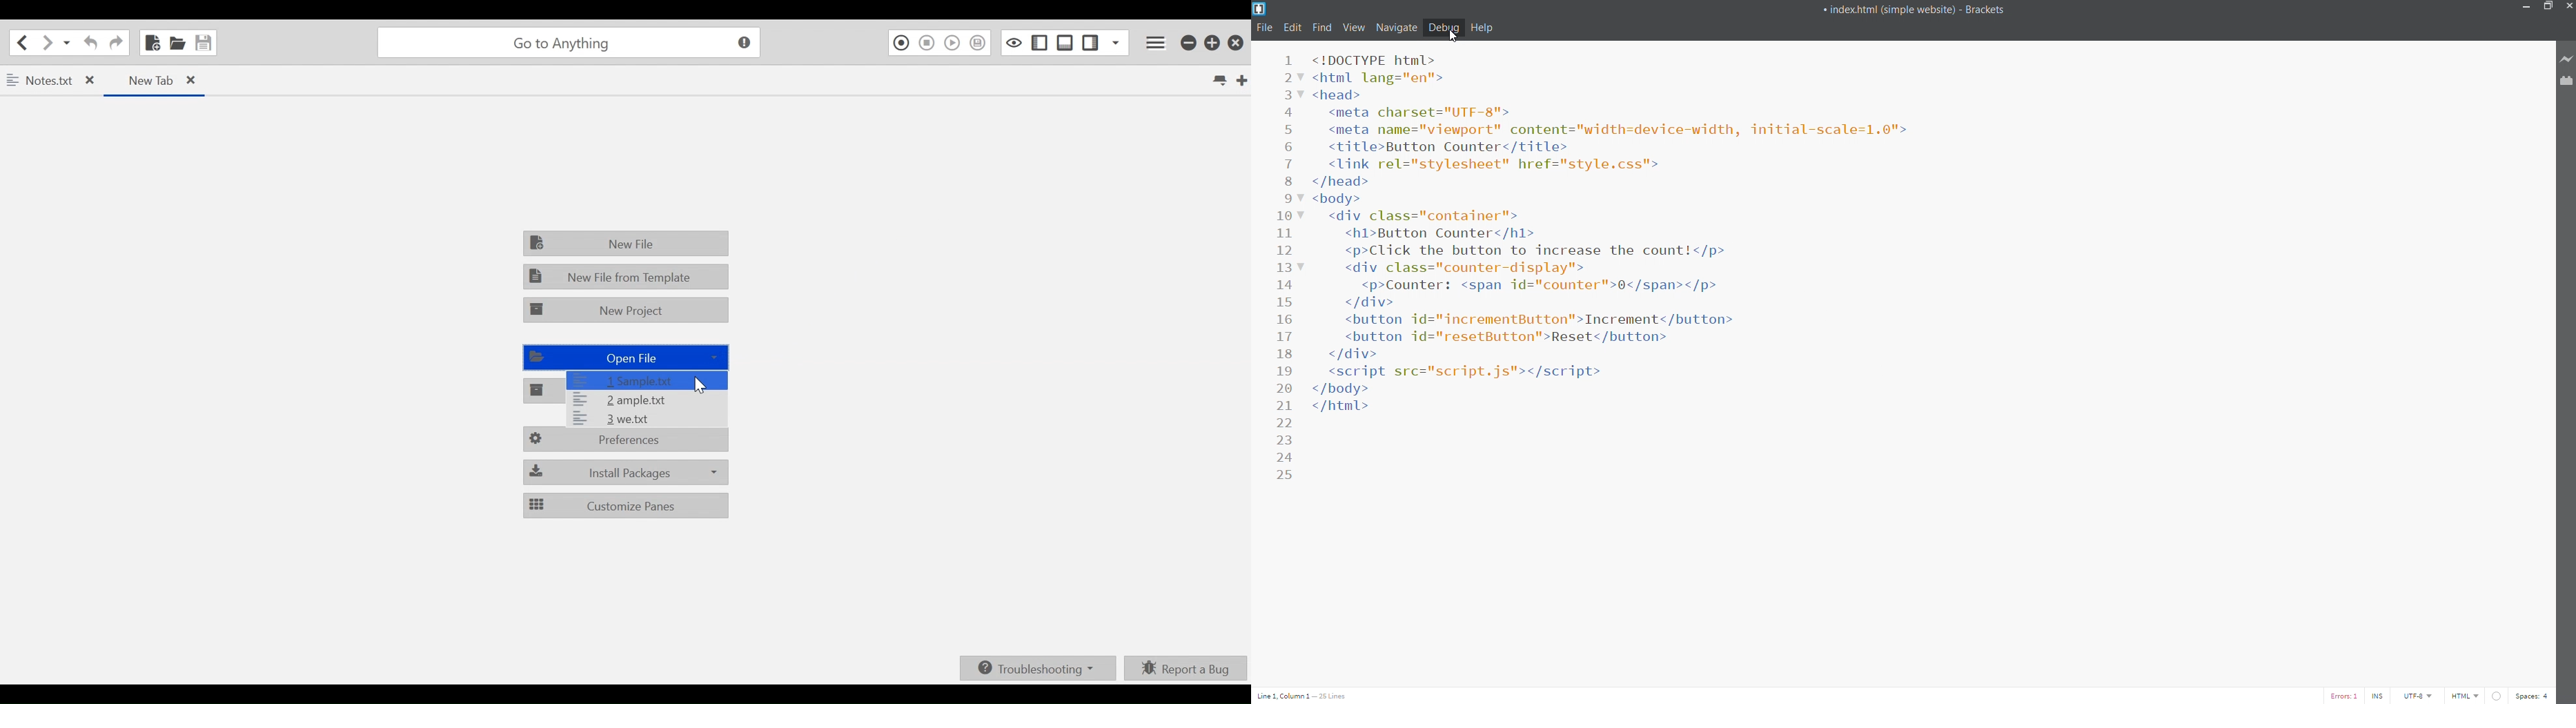 This screenshot has width=2576, height=728. What do you see at coordinates (626, 243) in the screenshot?
I see `New File` at bounding box center [626, 243].